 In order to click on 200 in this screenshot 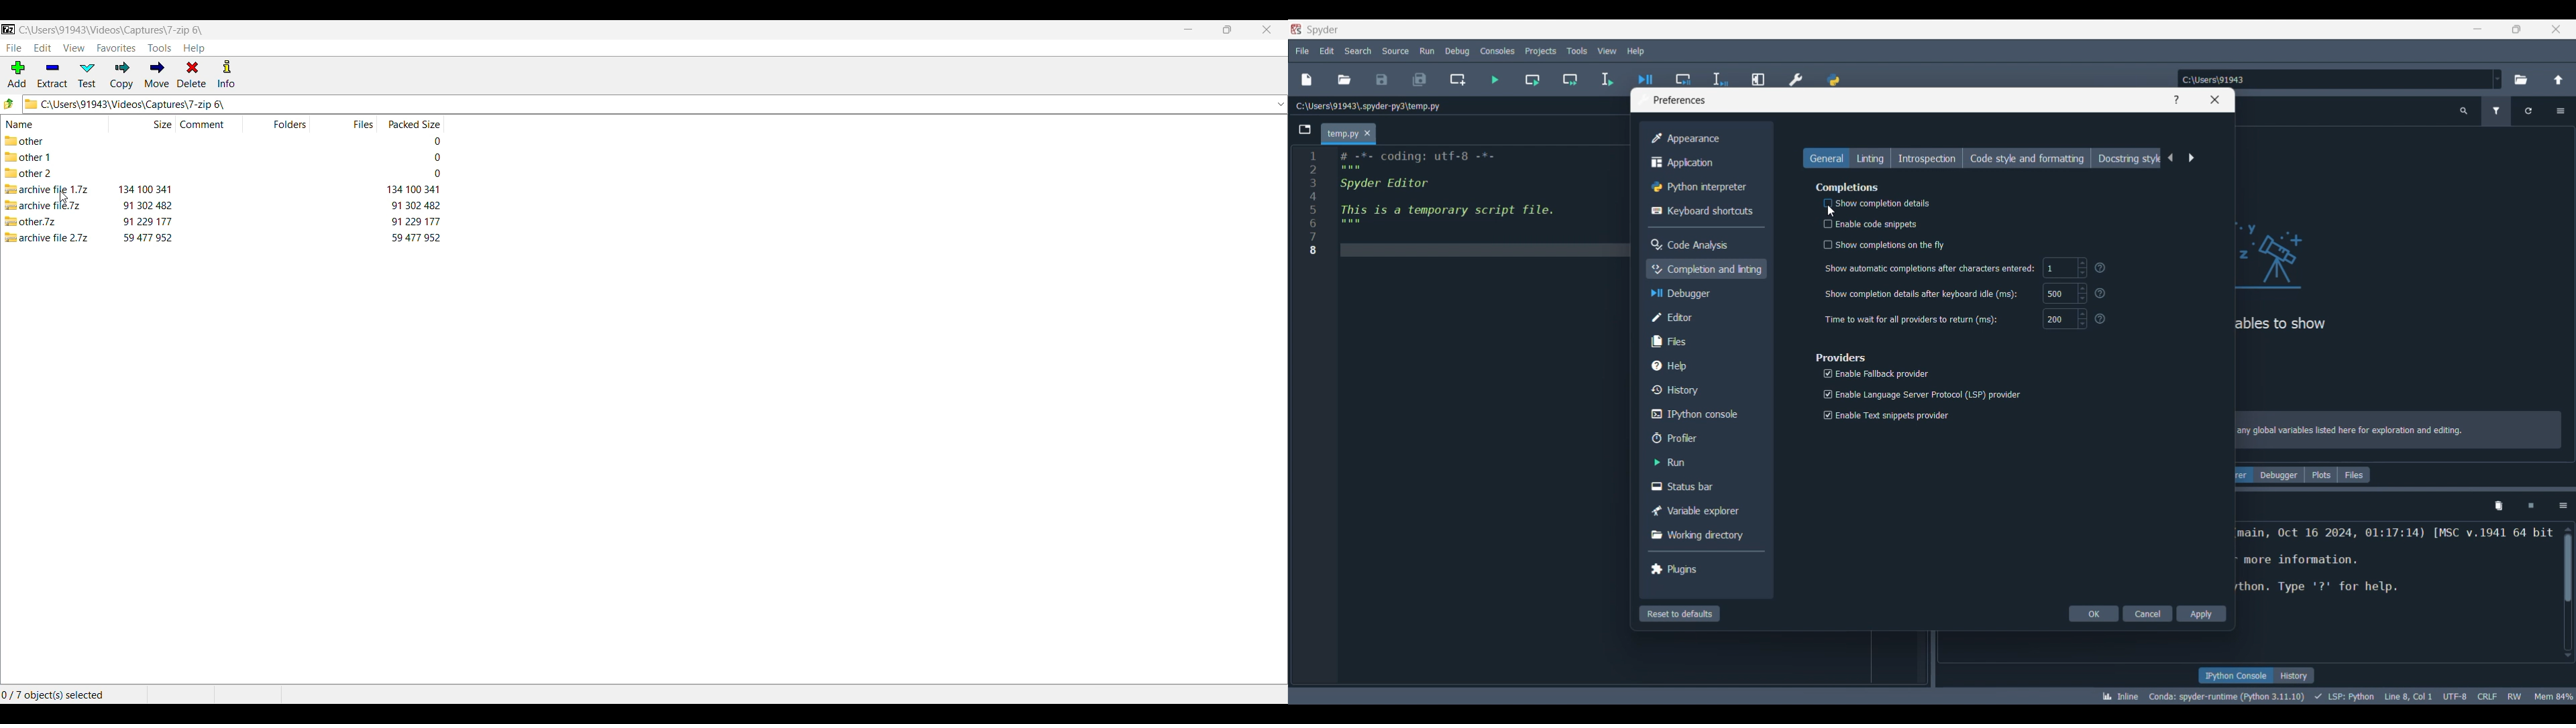, I will do `click(2065, 320)`.